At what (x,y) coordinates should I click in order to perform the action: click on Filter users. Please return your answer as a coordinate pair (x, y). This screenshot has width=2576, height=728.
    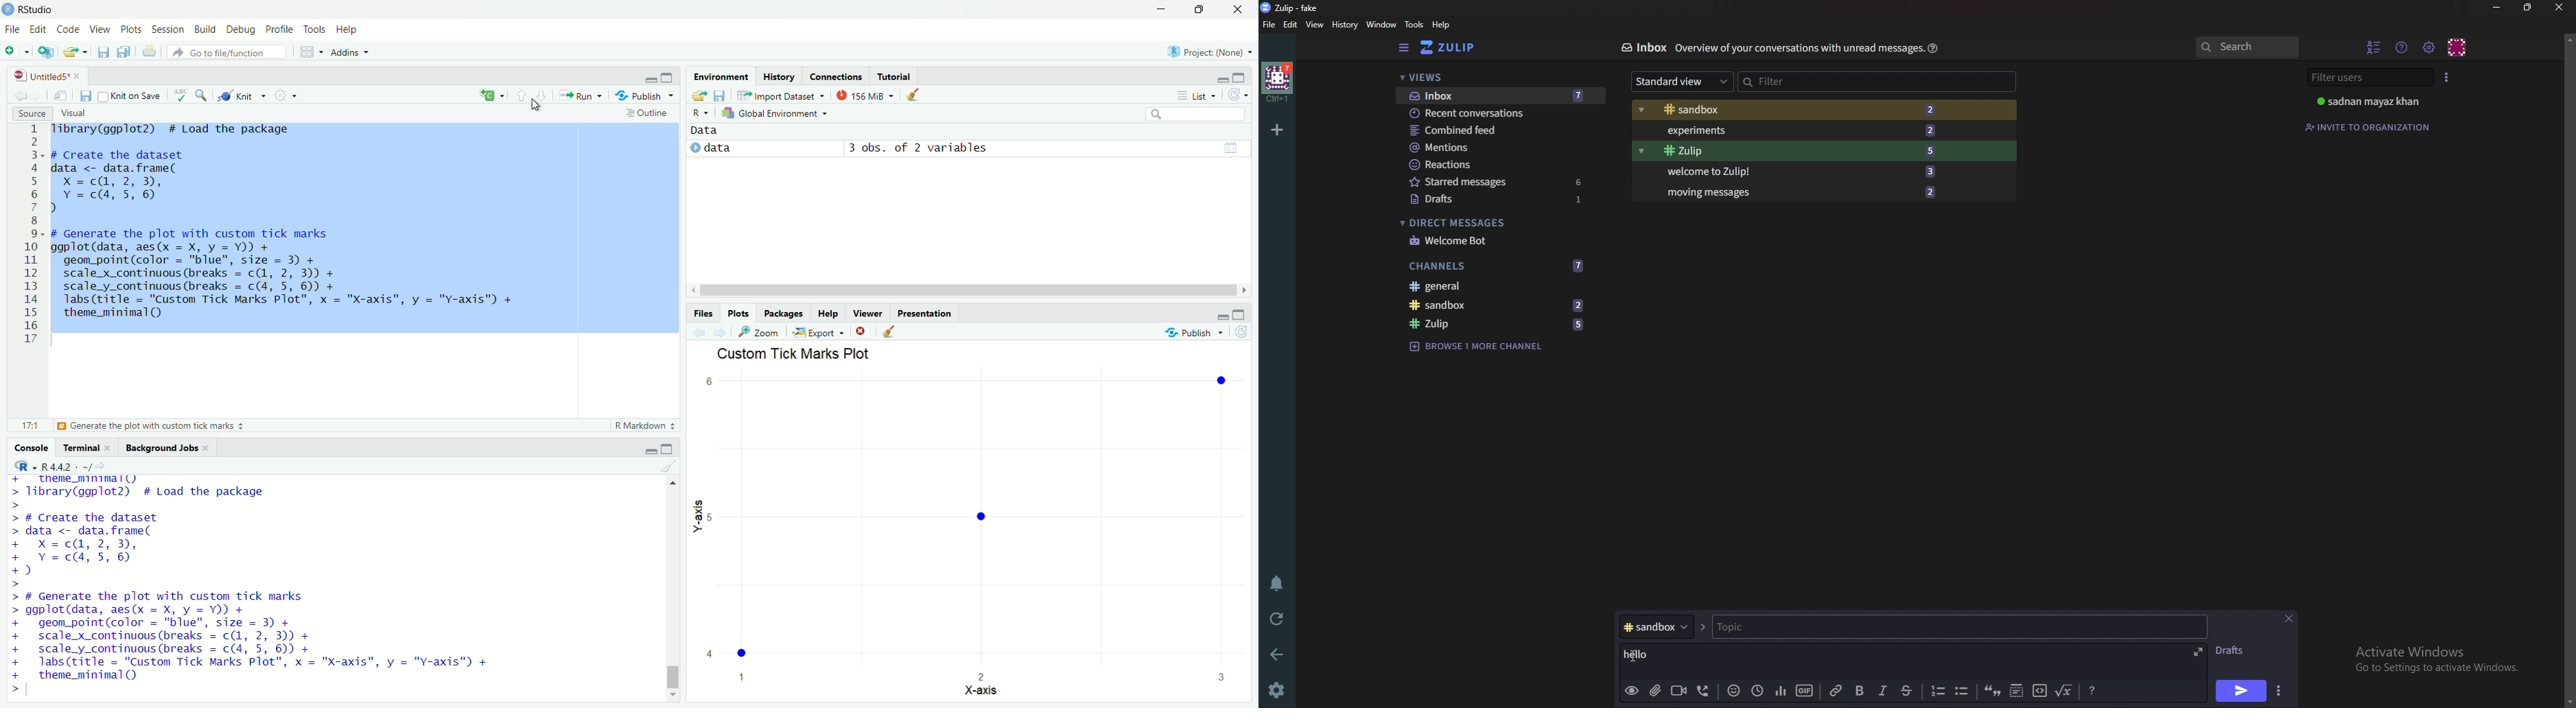
    Looking at the image, I should click on (2368, 78).